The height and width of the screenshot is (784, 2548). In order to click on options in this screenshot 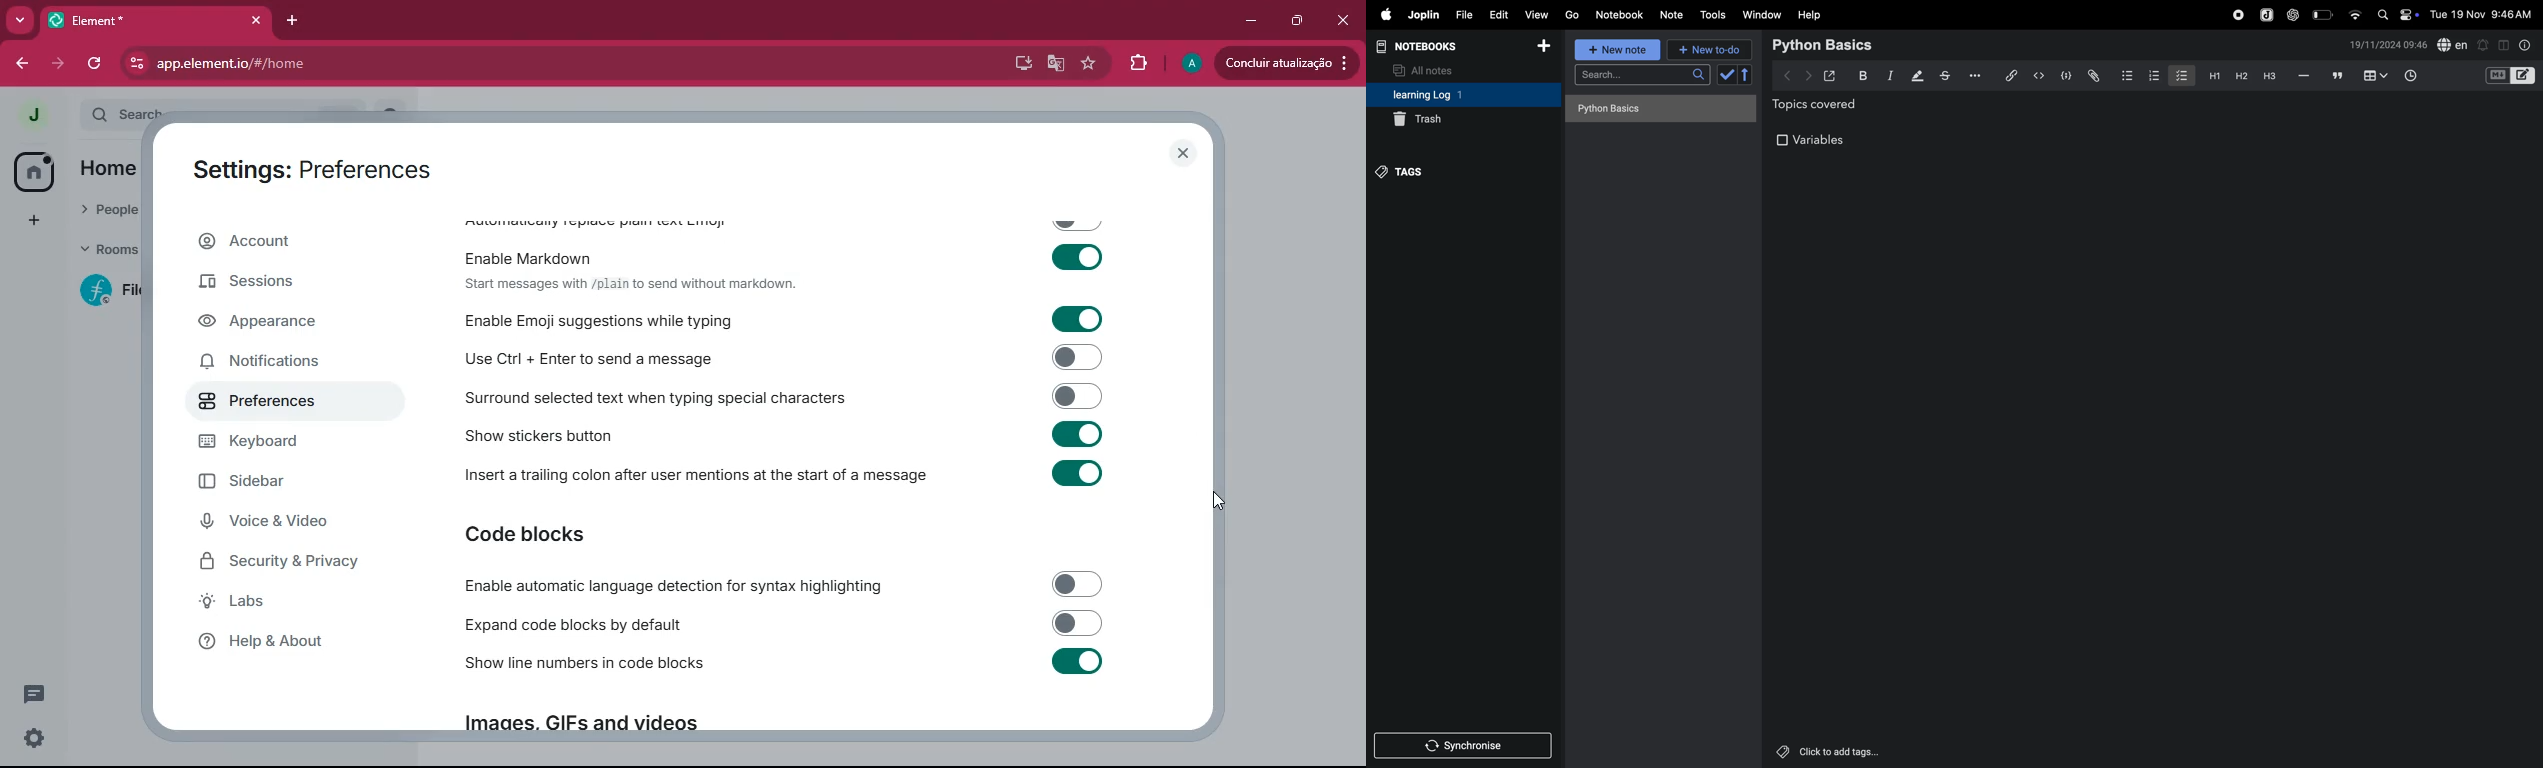, I will do `click(1973, 75)`.